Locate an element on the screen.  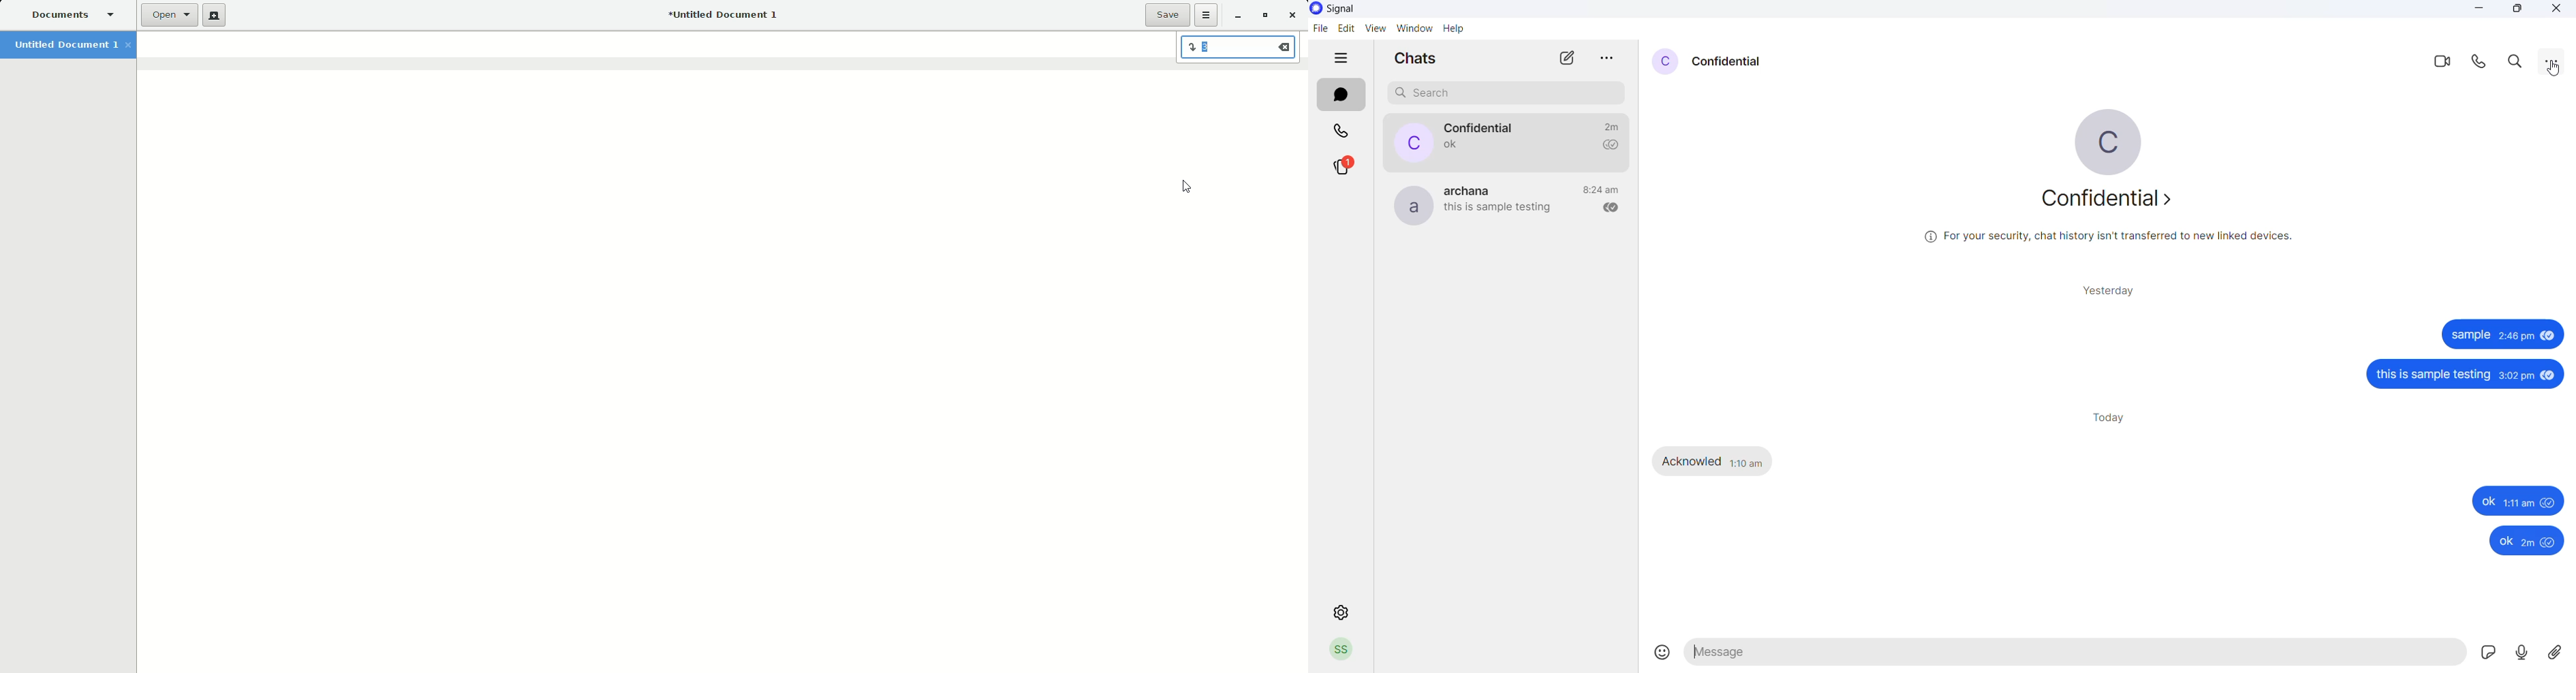
stories is located at coordinates (1341, 167).